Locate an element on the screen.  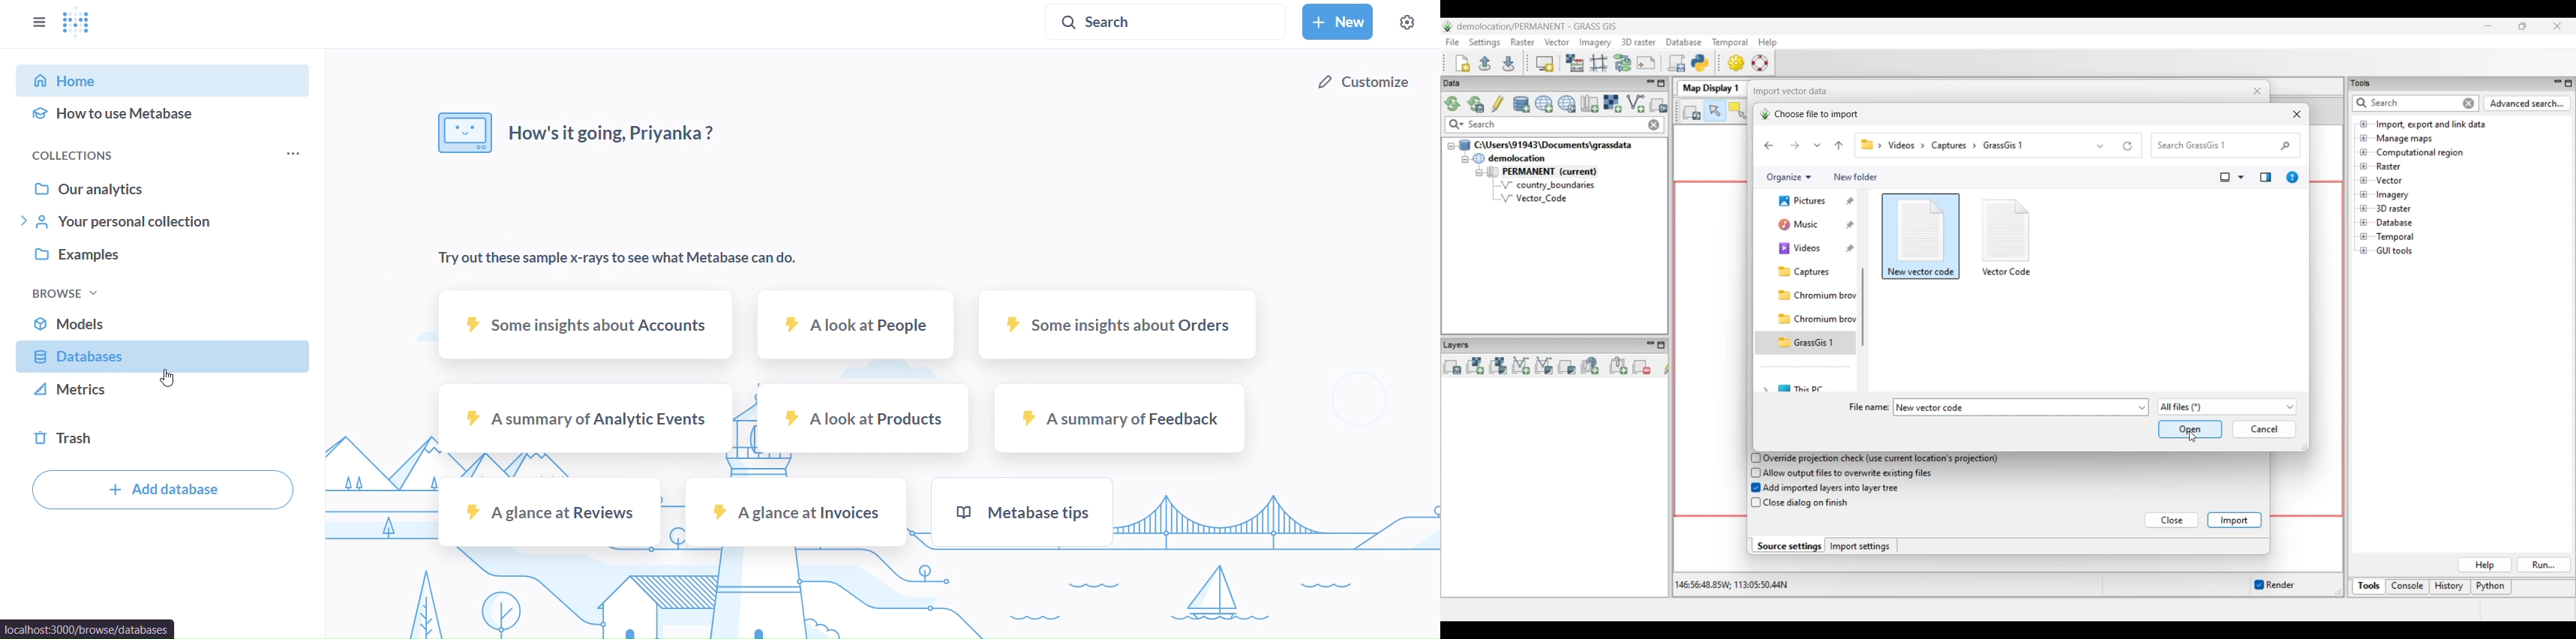
database is located at coordinates (165, 358).